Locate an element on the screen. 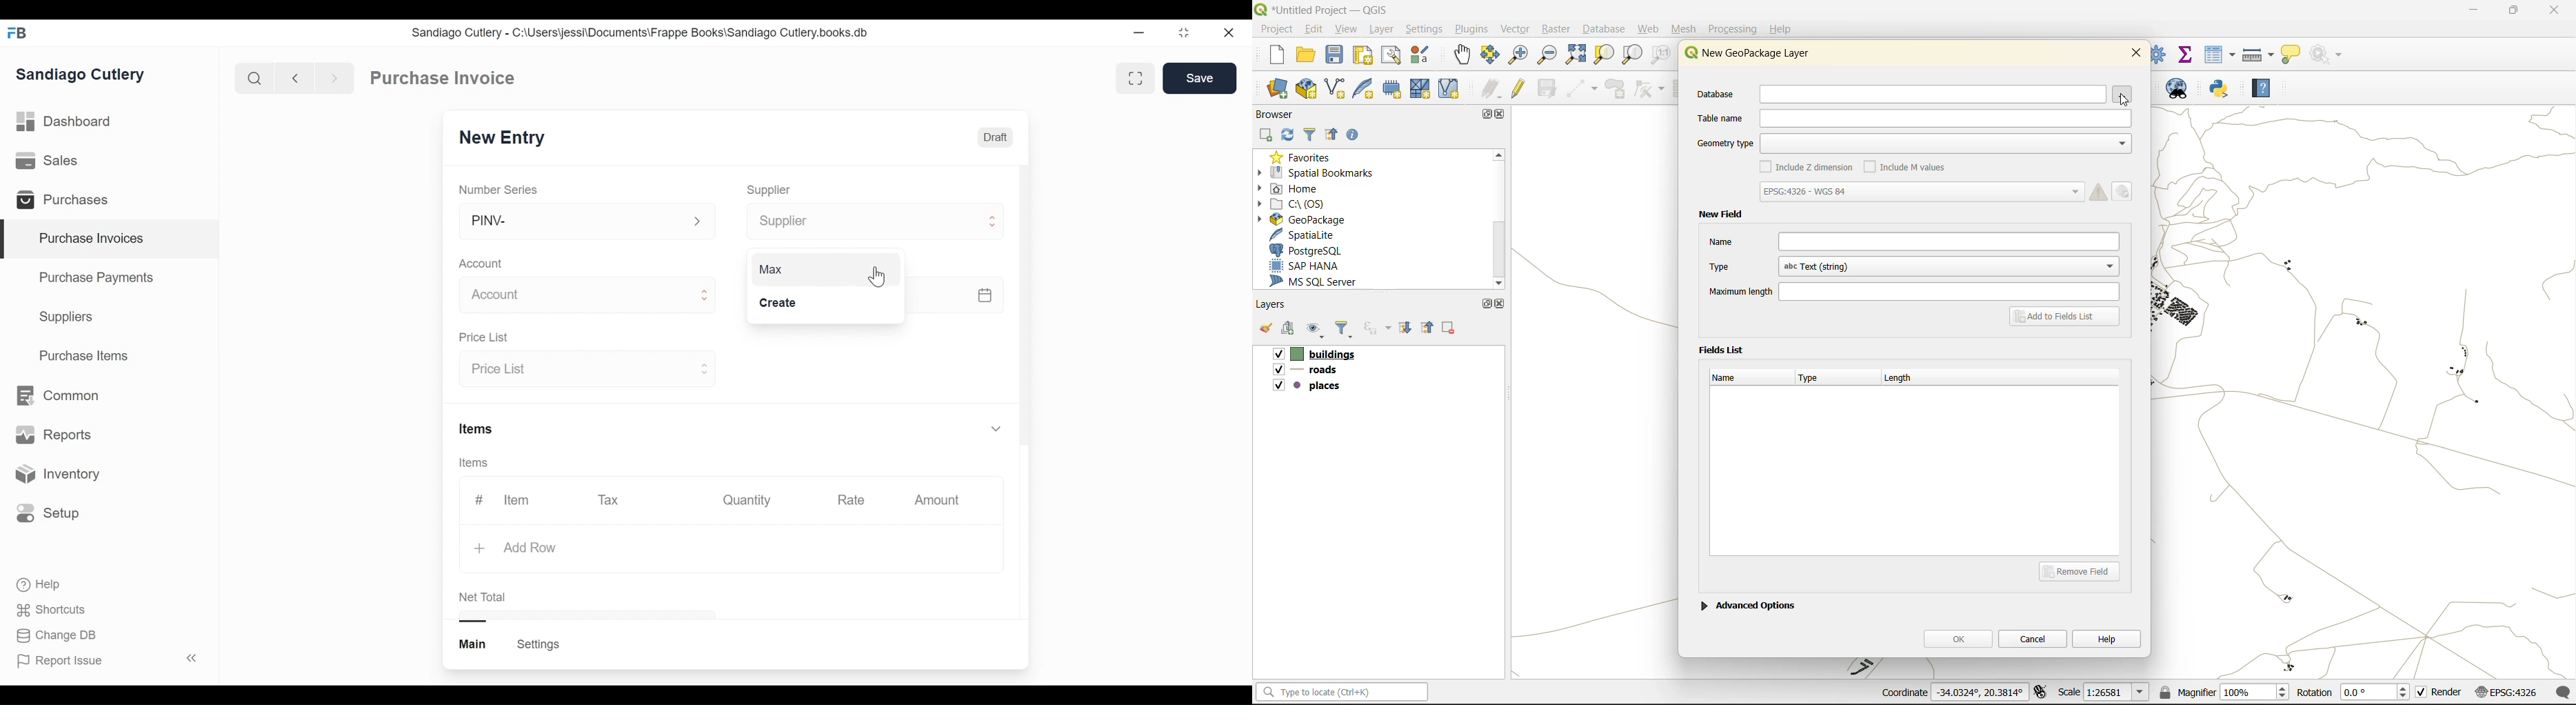 The height and width of the screenshot is (728, 2576). pan map is located at coordinates (1462, 57).